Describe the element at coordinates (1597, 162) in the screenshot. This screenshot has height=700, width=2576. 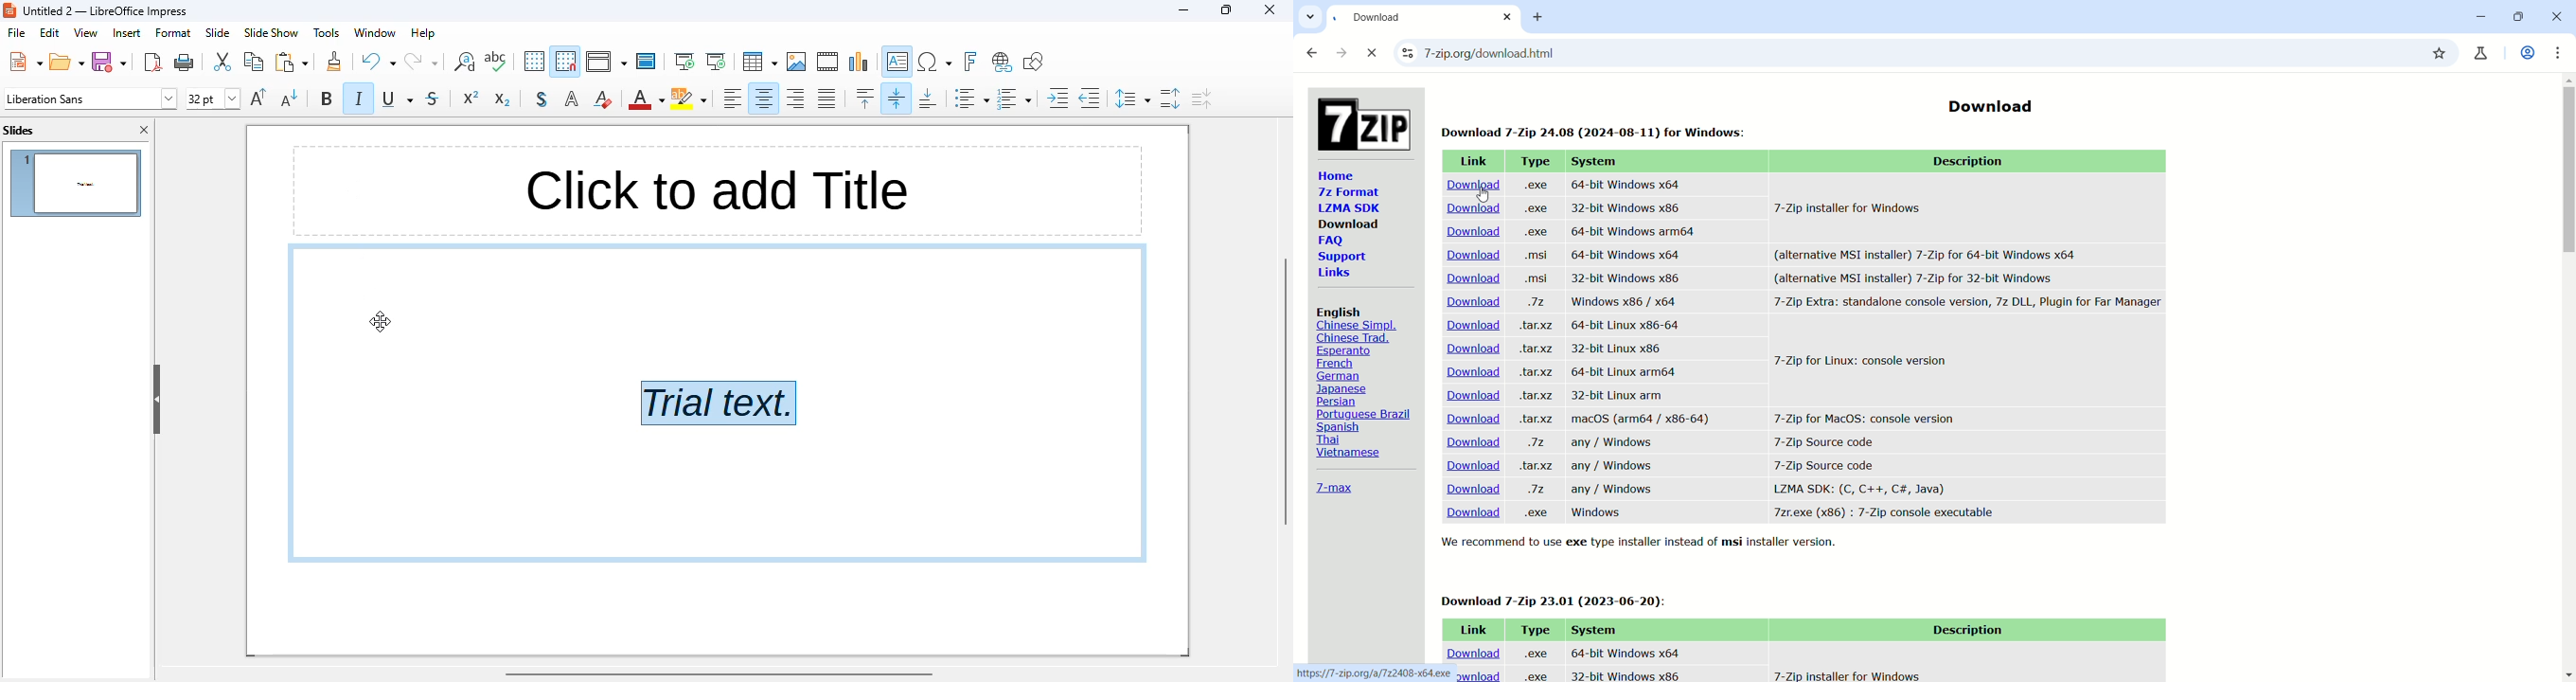
I see `System` at that location.